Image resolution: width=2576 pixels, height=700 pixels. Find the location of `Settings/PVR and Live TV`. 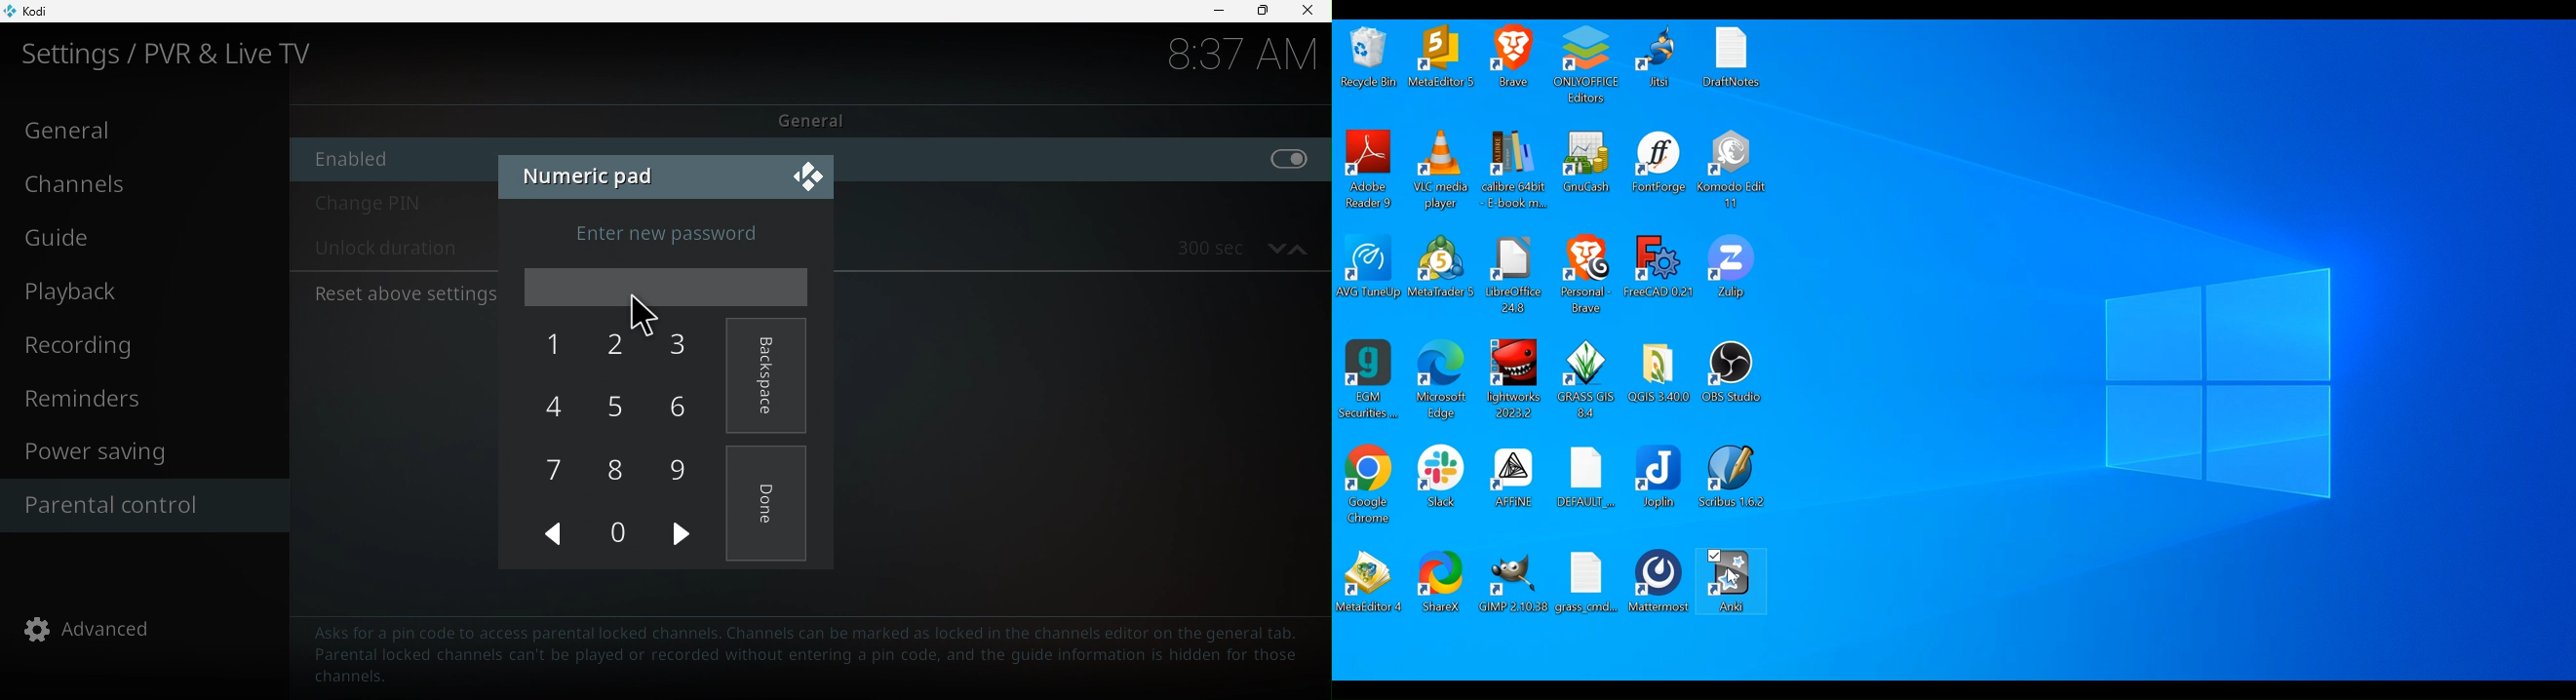

Settings/PVR and Live TV is located at coordinates (182, 55).